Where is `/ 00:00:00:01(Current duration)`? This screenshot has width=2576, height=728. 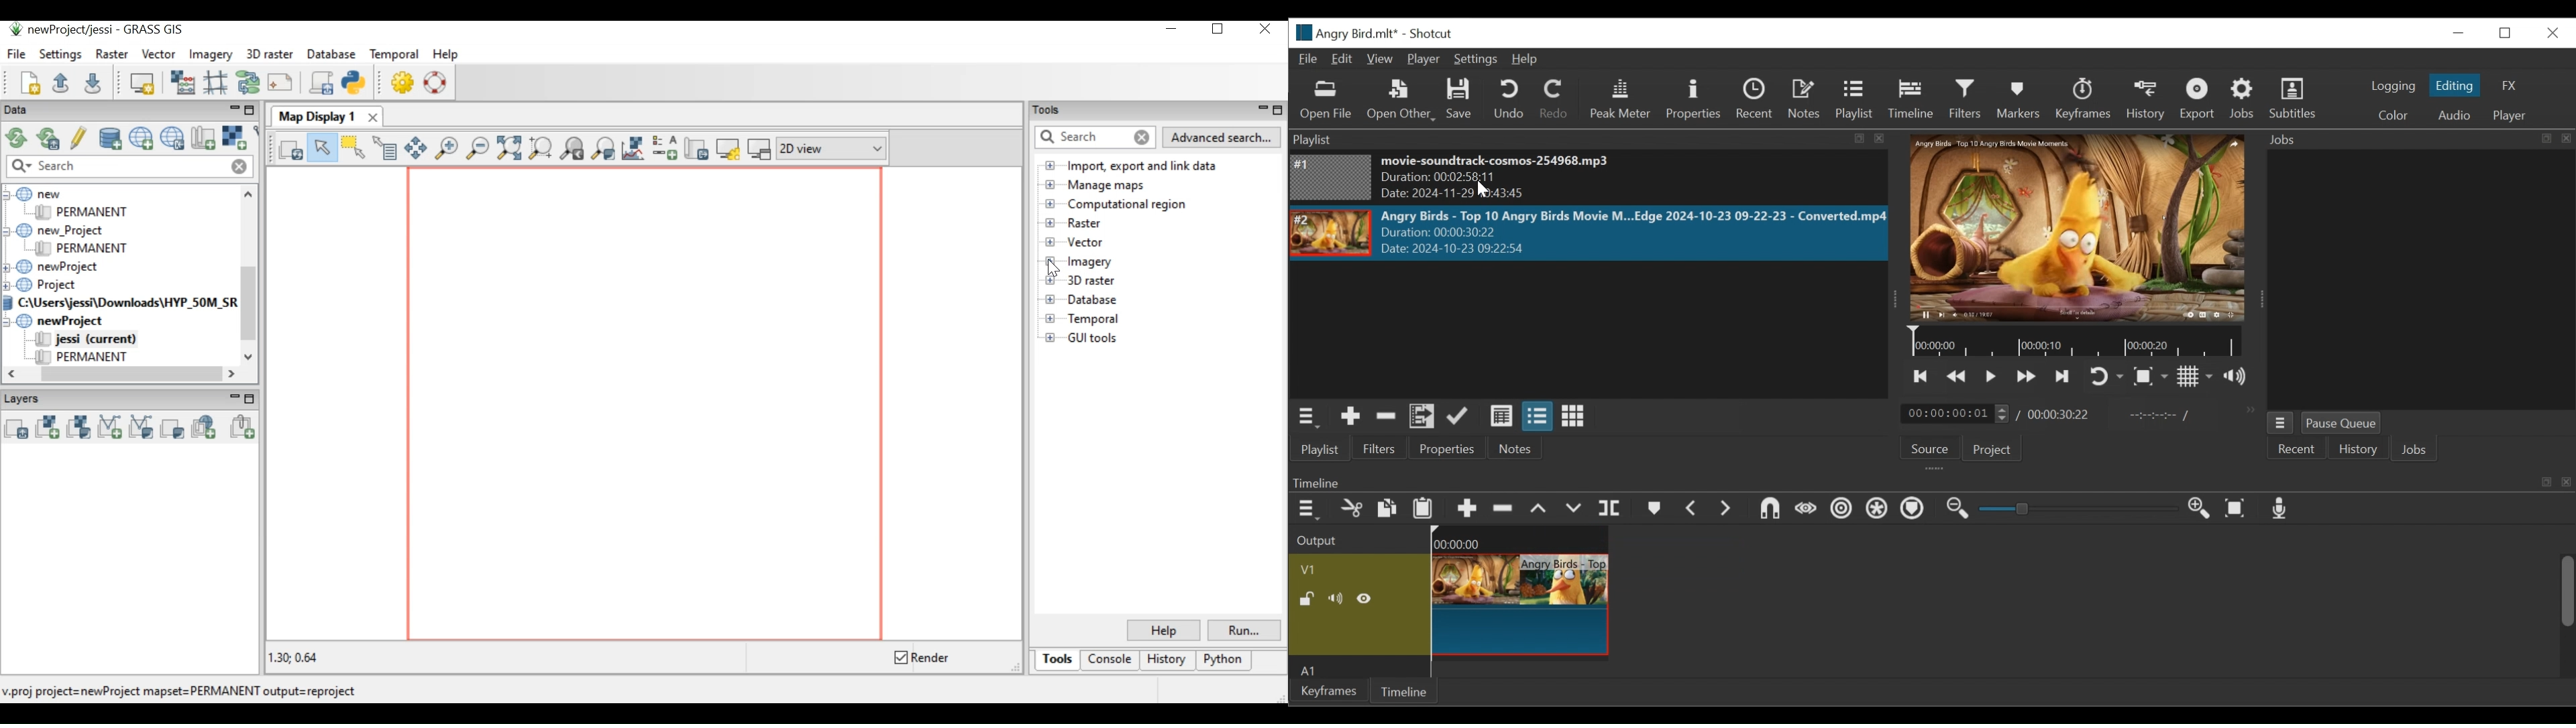
/ 00:00:00:01(Current duration) is located at coordinates (1950, 413).